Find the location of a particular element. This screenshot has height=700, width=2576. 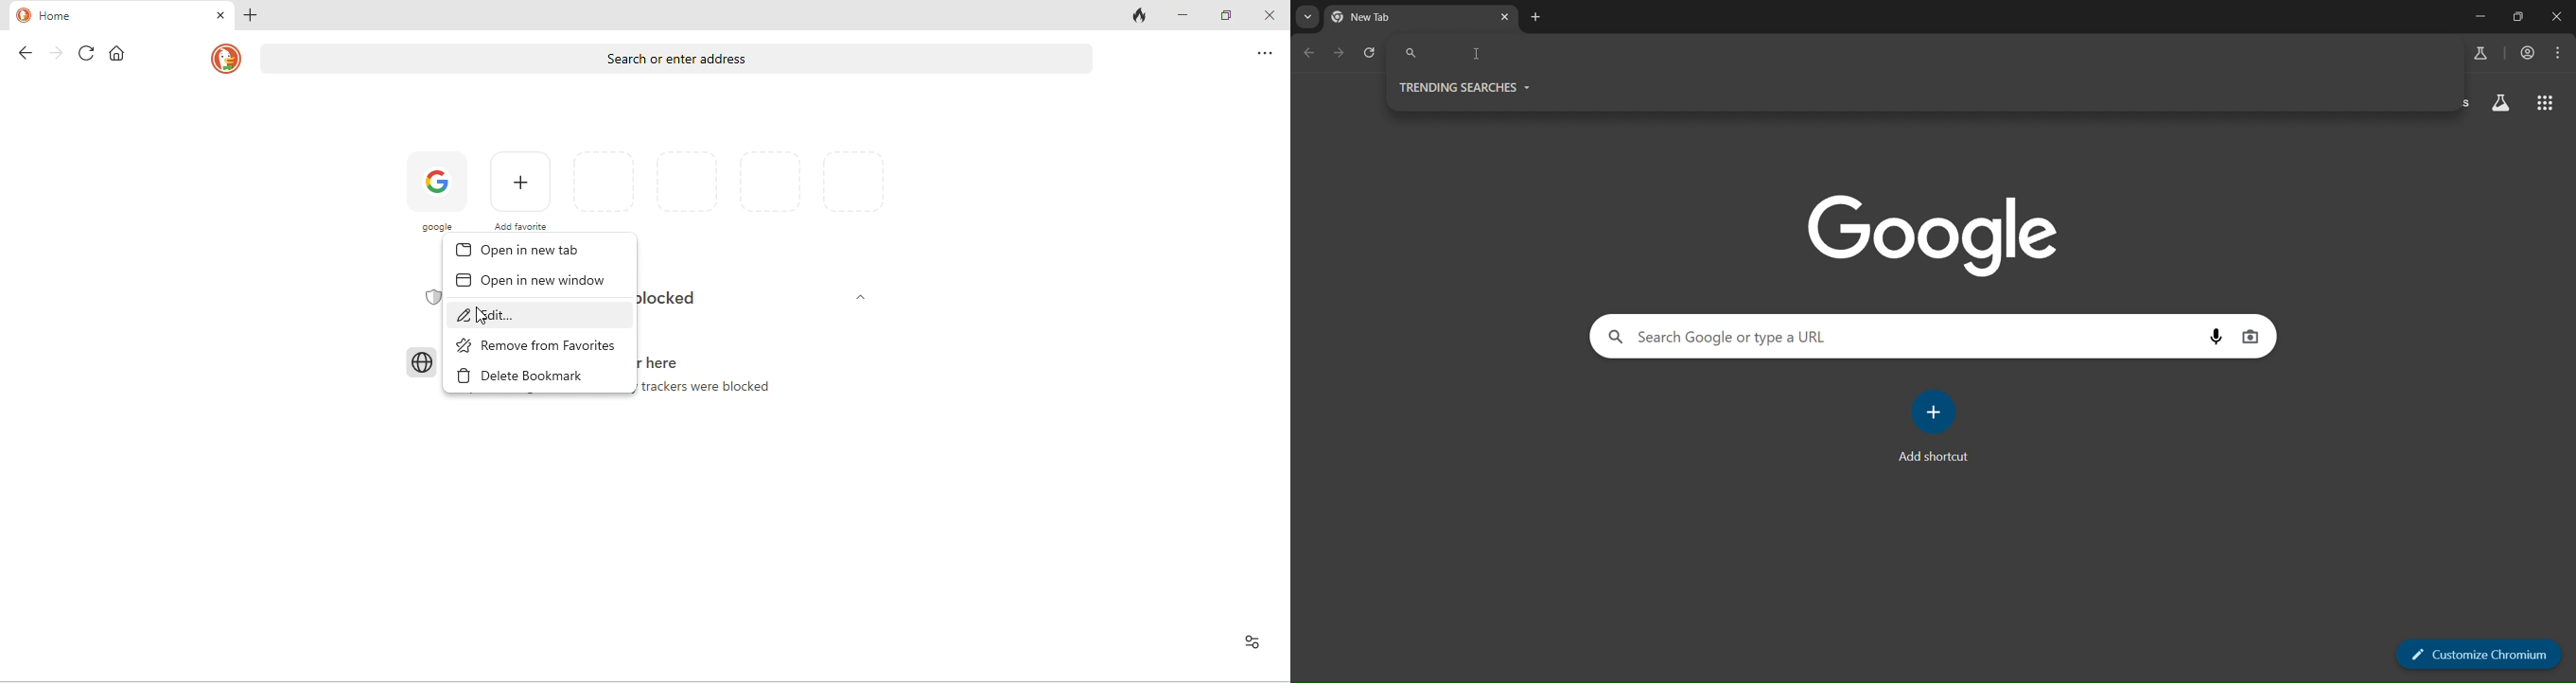

search labs is located at coordinates (2478, 54).